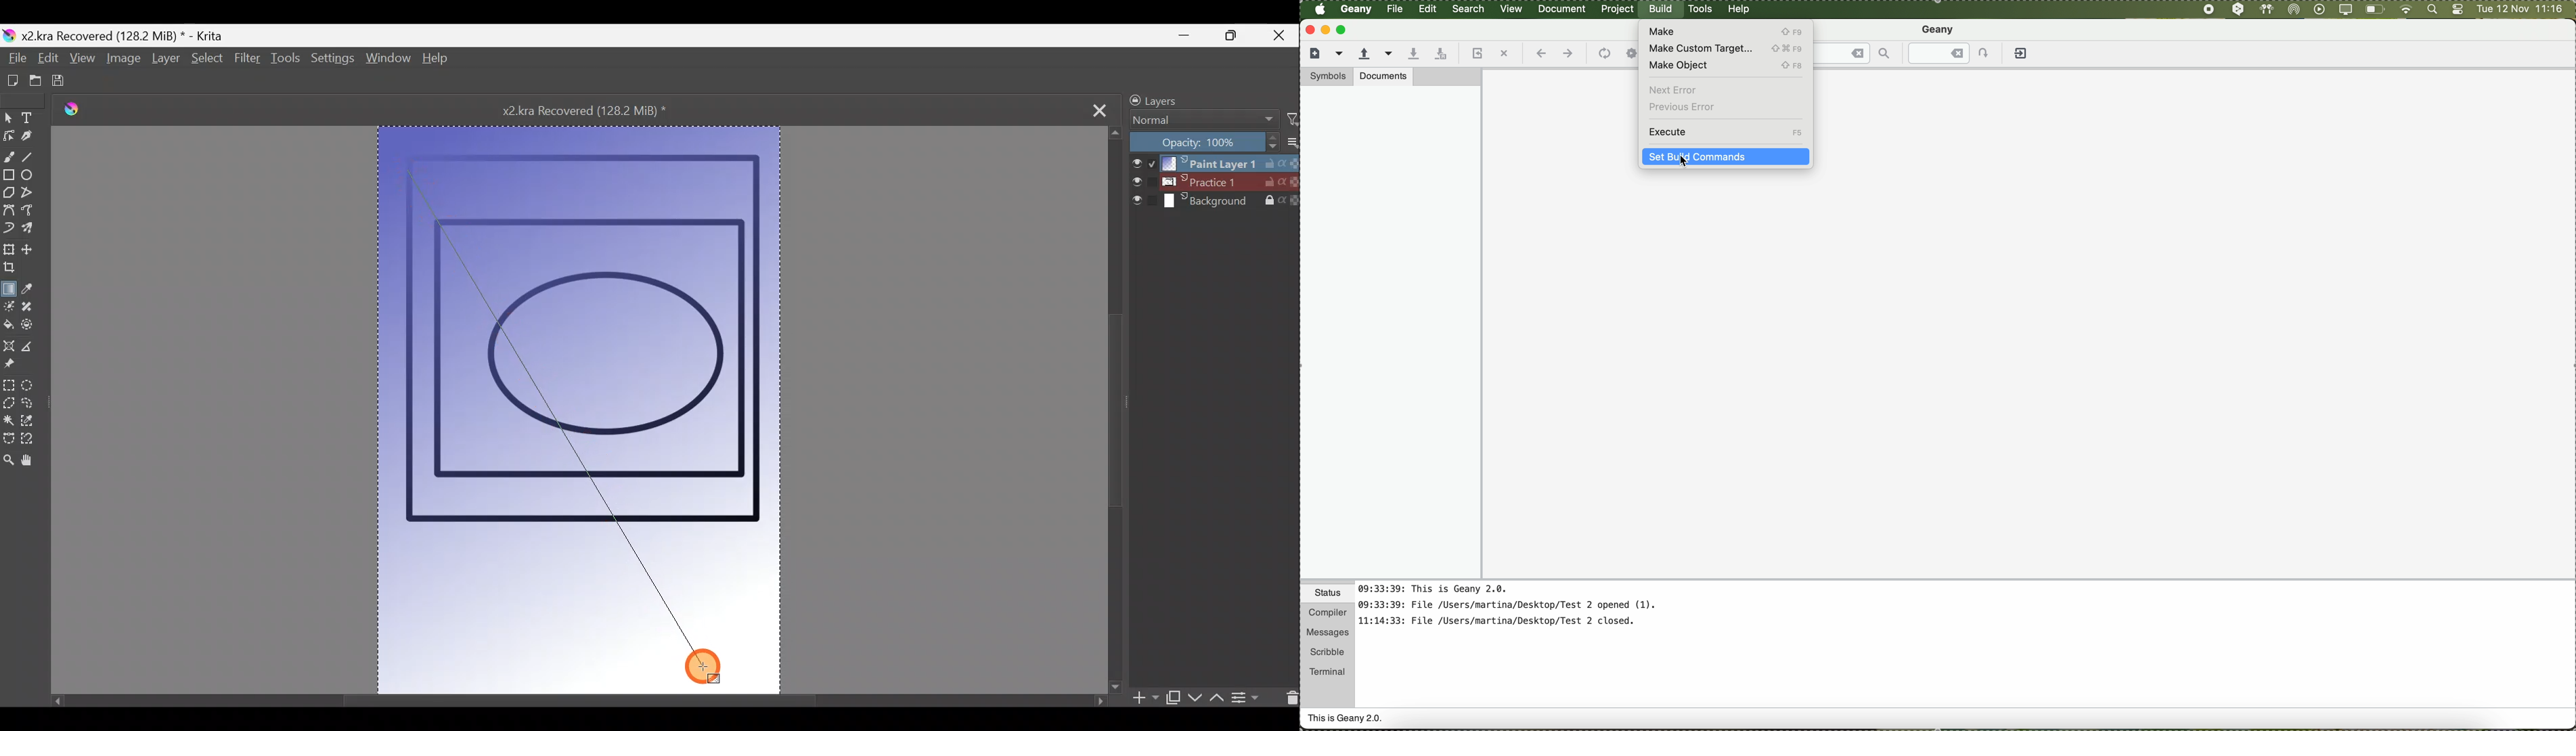 The image size is (2576, 756). I want to click on status, so click(1328, 594).